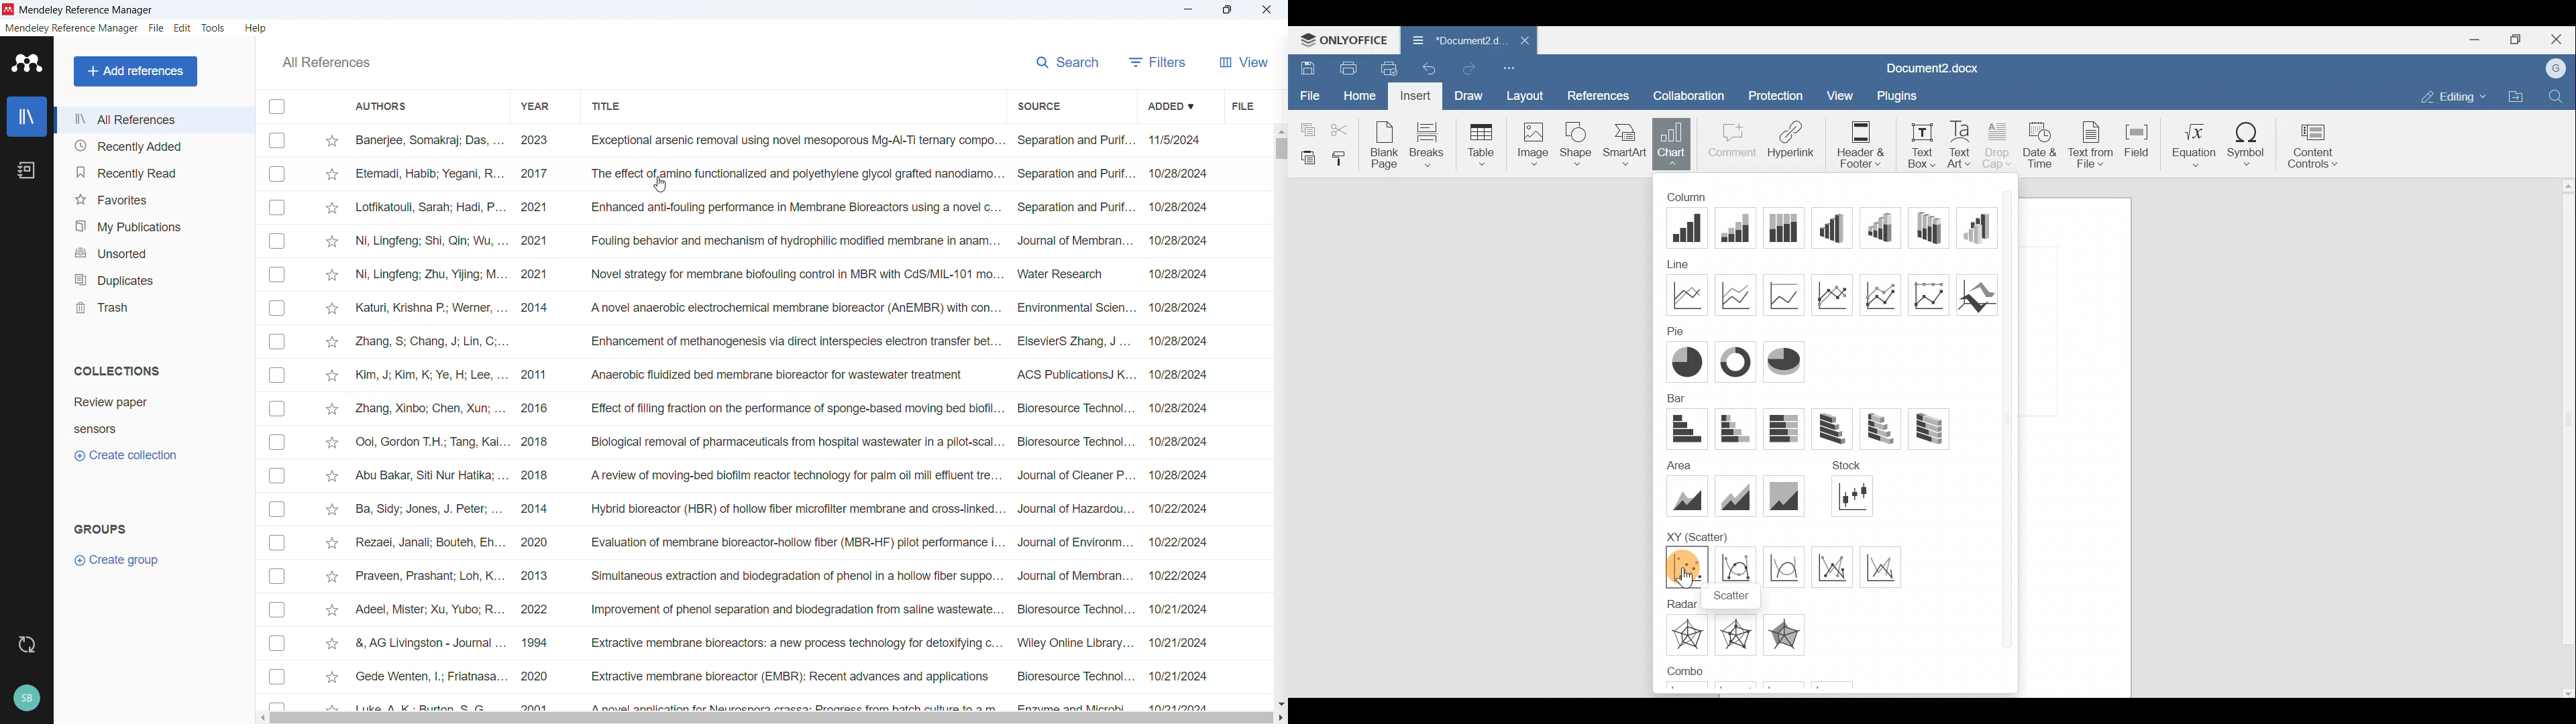 This screenshot has width=2576, height=728. Describe the element at coordinates (1454, 39) in the screenshot. I see `Document2.d` at that location.